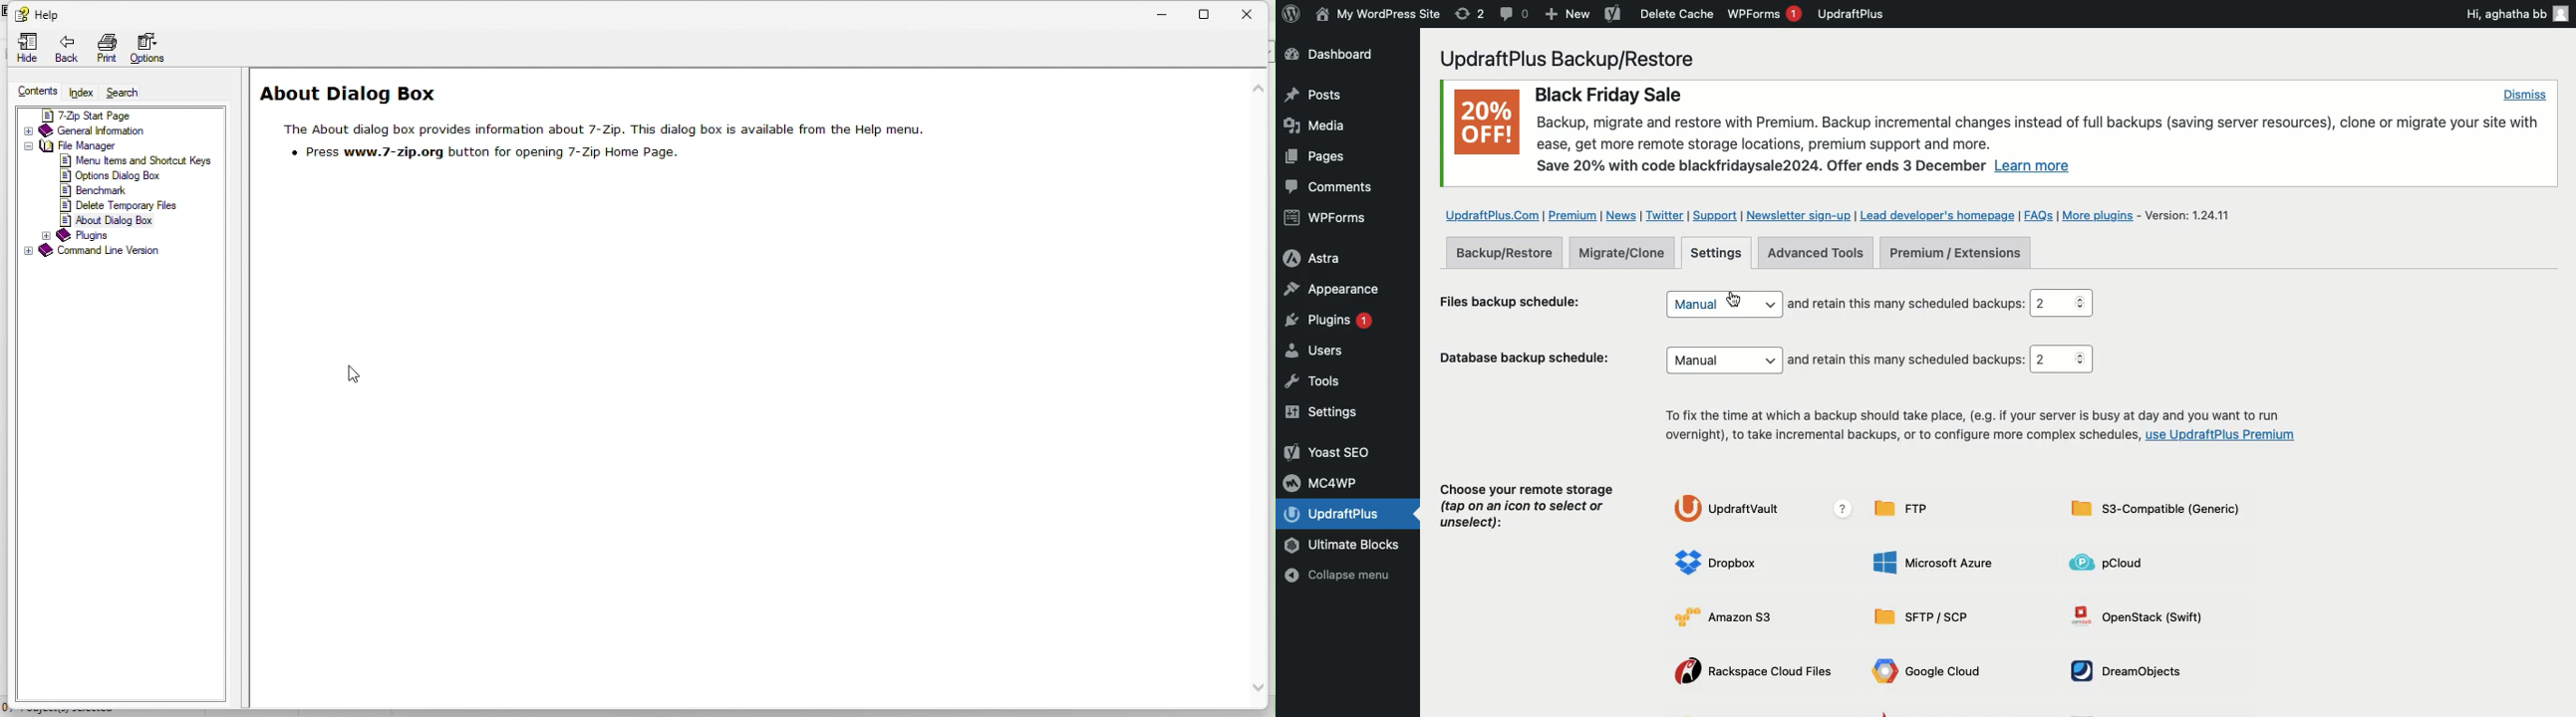 Image resolution: width=2576 pixels, height=728 pixels. Describe the element at coordinates (1928, 618) in the screenshot. I see `Sftp SCP` at that location.